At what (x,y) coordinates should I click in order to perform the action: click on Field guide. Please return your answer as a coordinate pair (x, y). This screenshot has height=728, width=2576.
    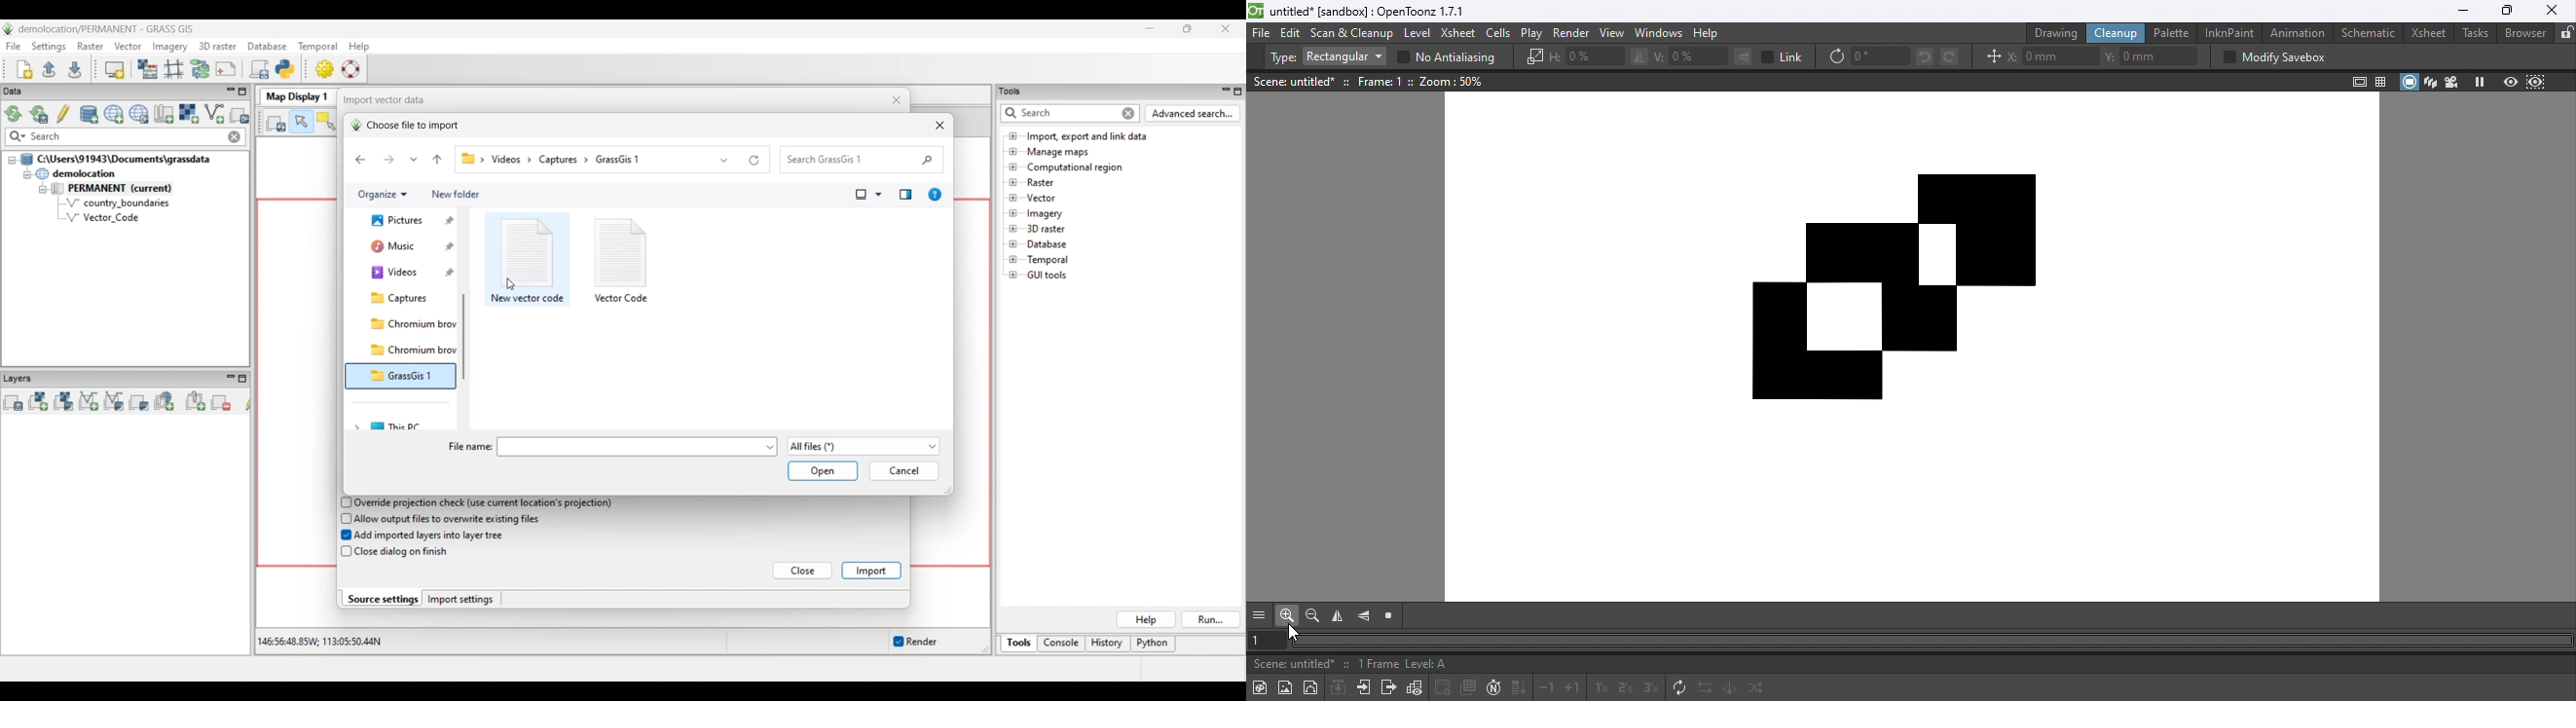
    Looking at the image, I should click on (2378, 82).